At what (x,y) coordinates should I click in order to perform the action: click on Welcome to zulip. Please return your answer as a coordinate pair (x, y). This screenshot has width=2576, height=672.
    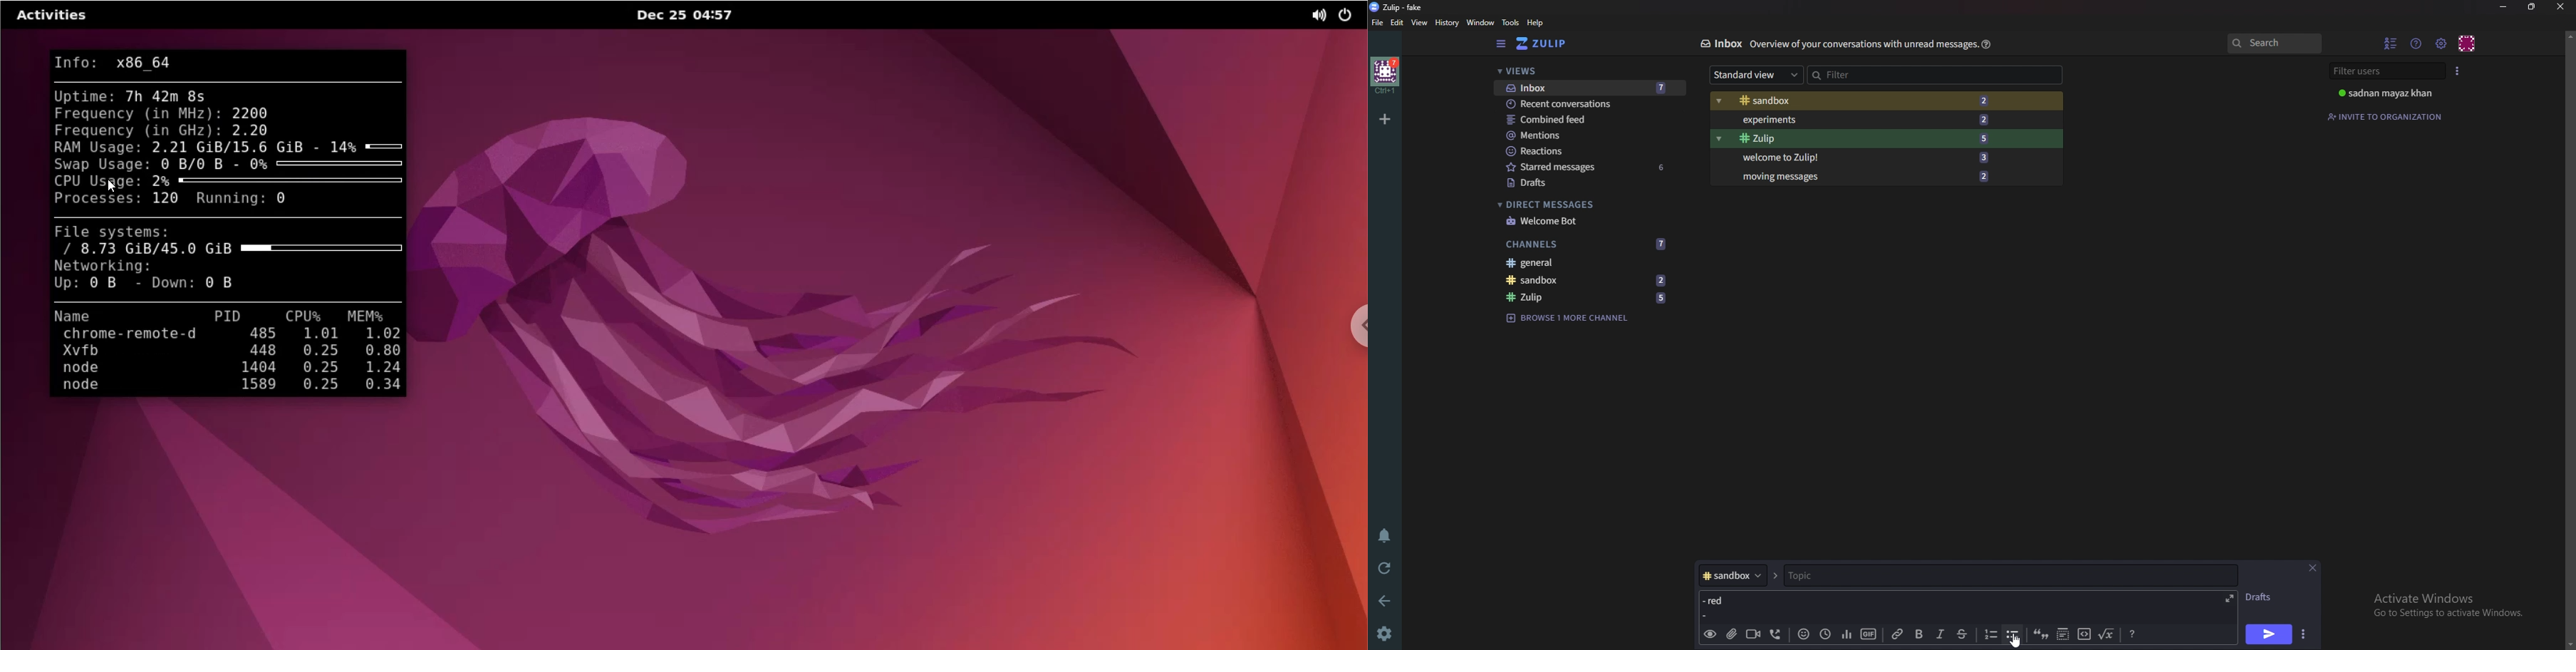
    Looking at the image, I should click on (1862, 156).